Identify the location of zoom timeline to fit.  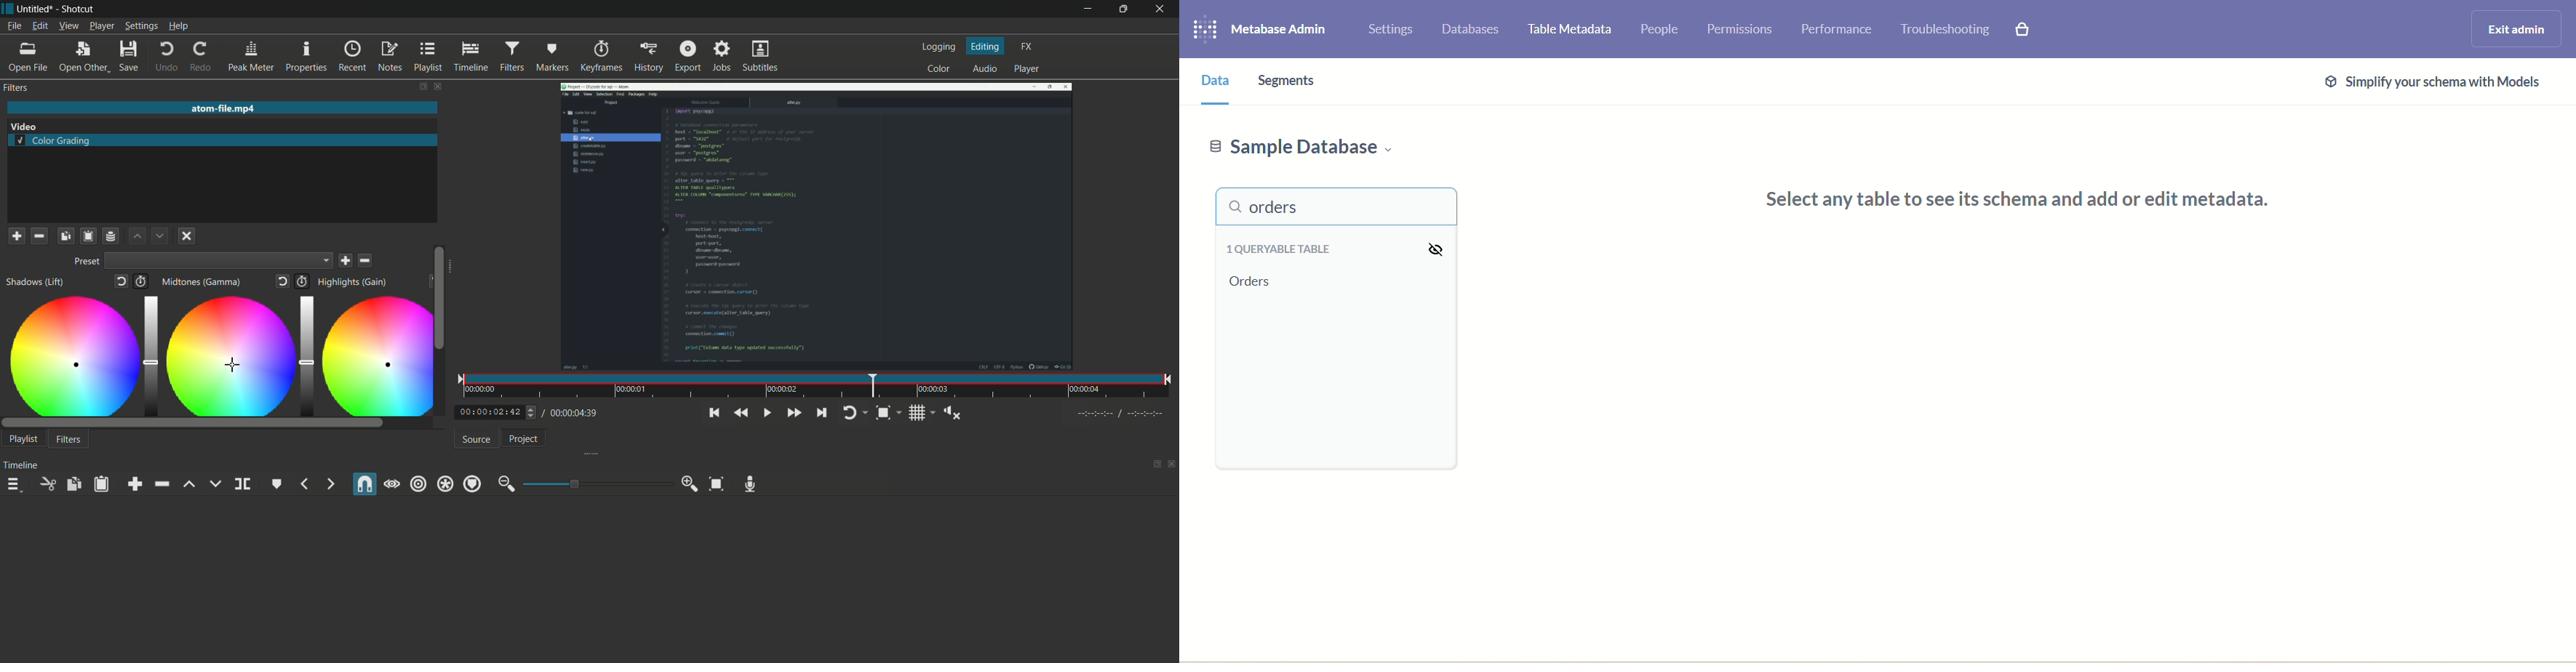
(888, 413).